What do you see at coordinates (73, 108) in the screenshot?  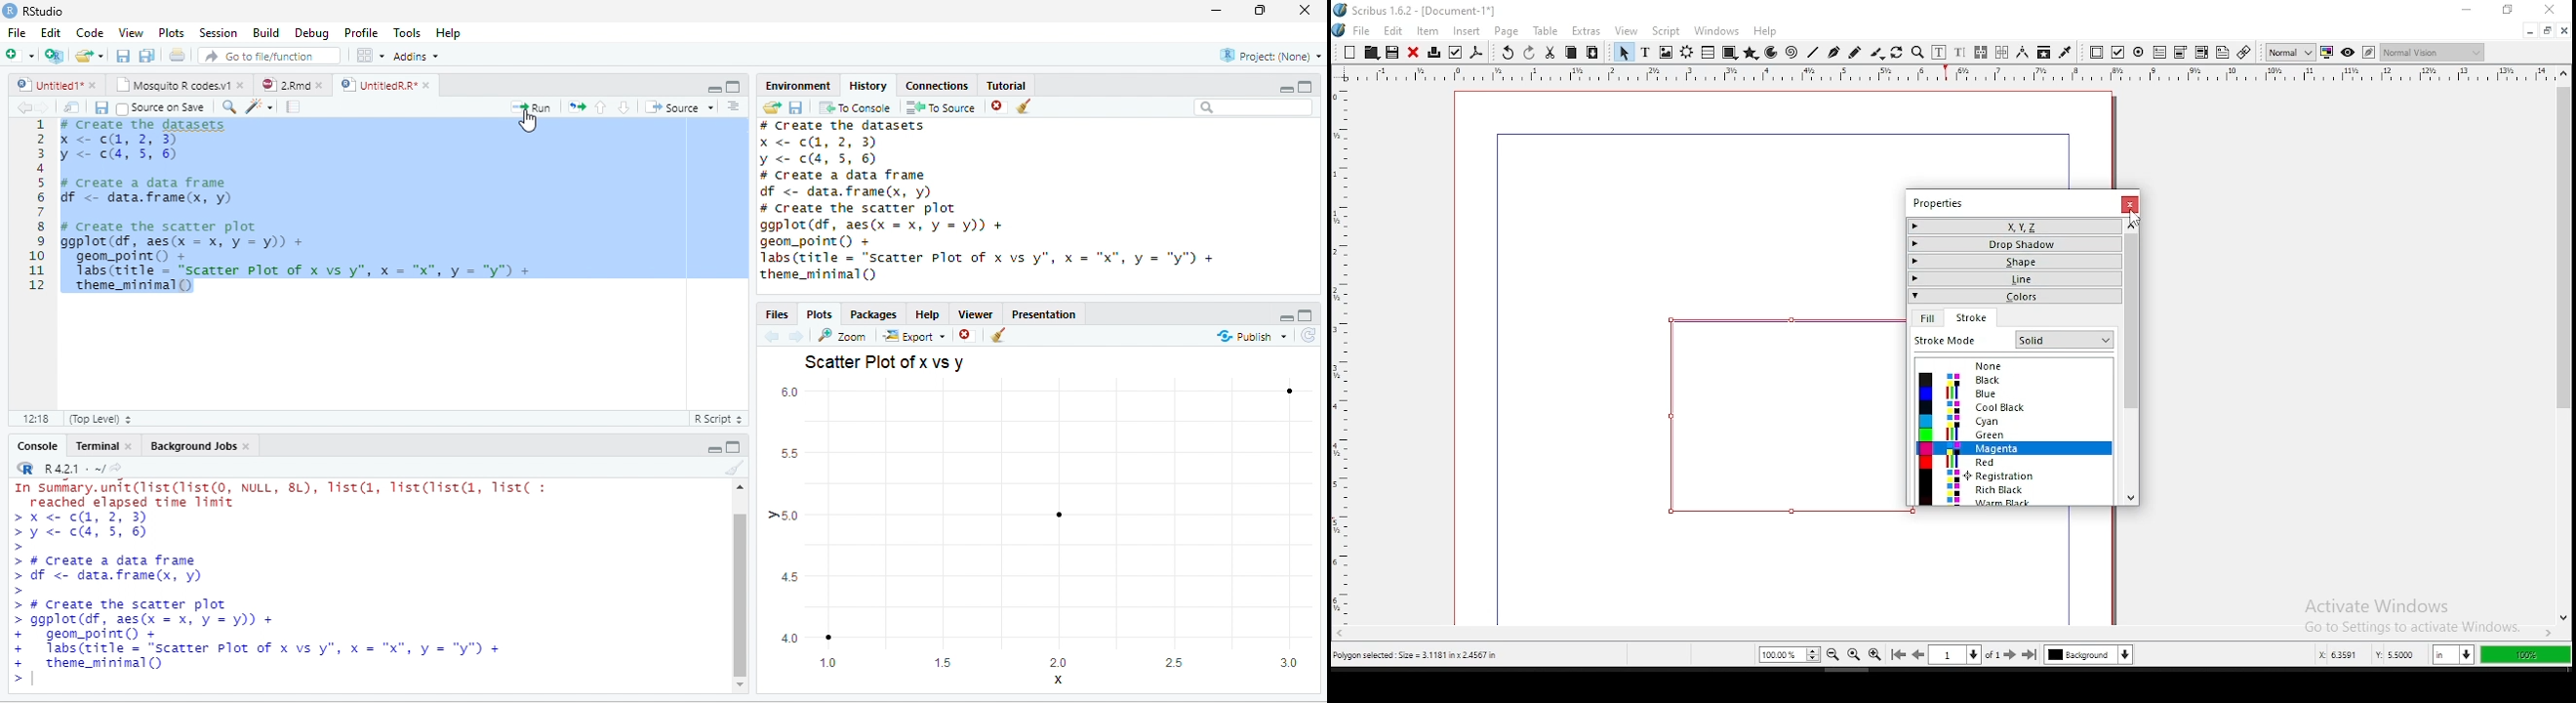 I see `Show in new window` at bounding box center [73, 108].